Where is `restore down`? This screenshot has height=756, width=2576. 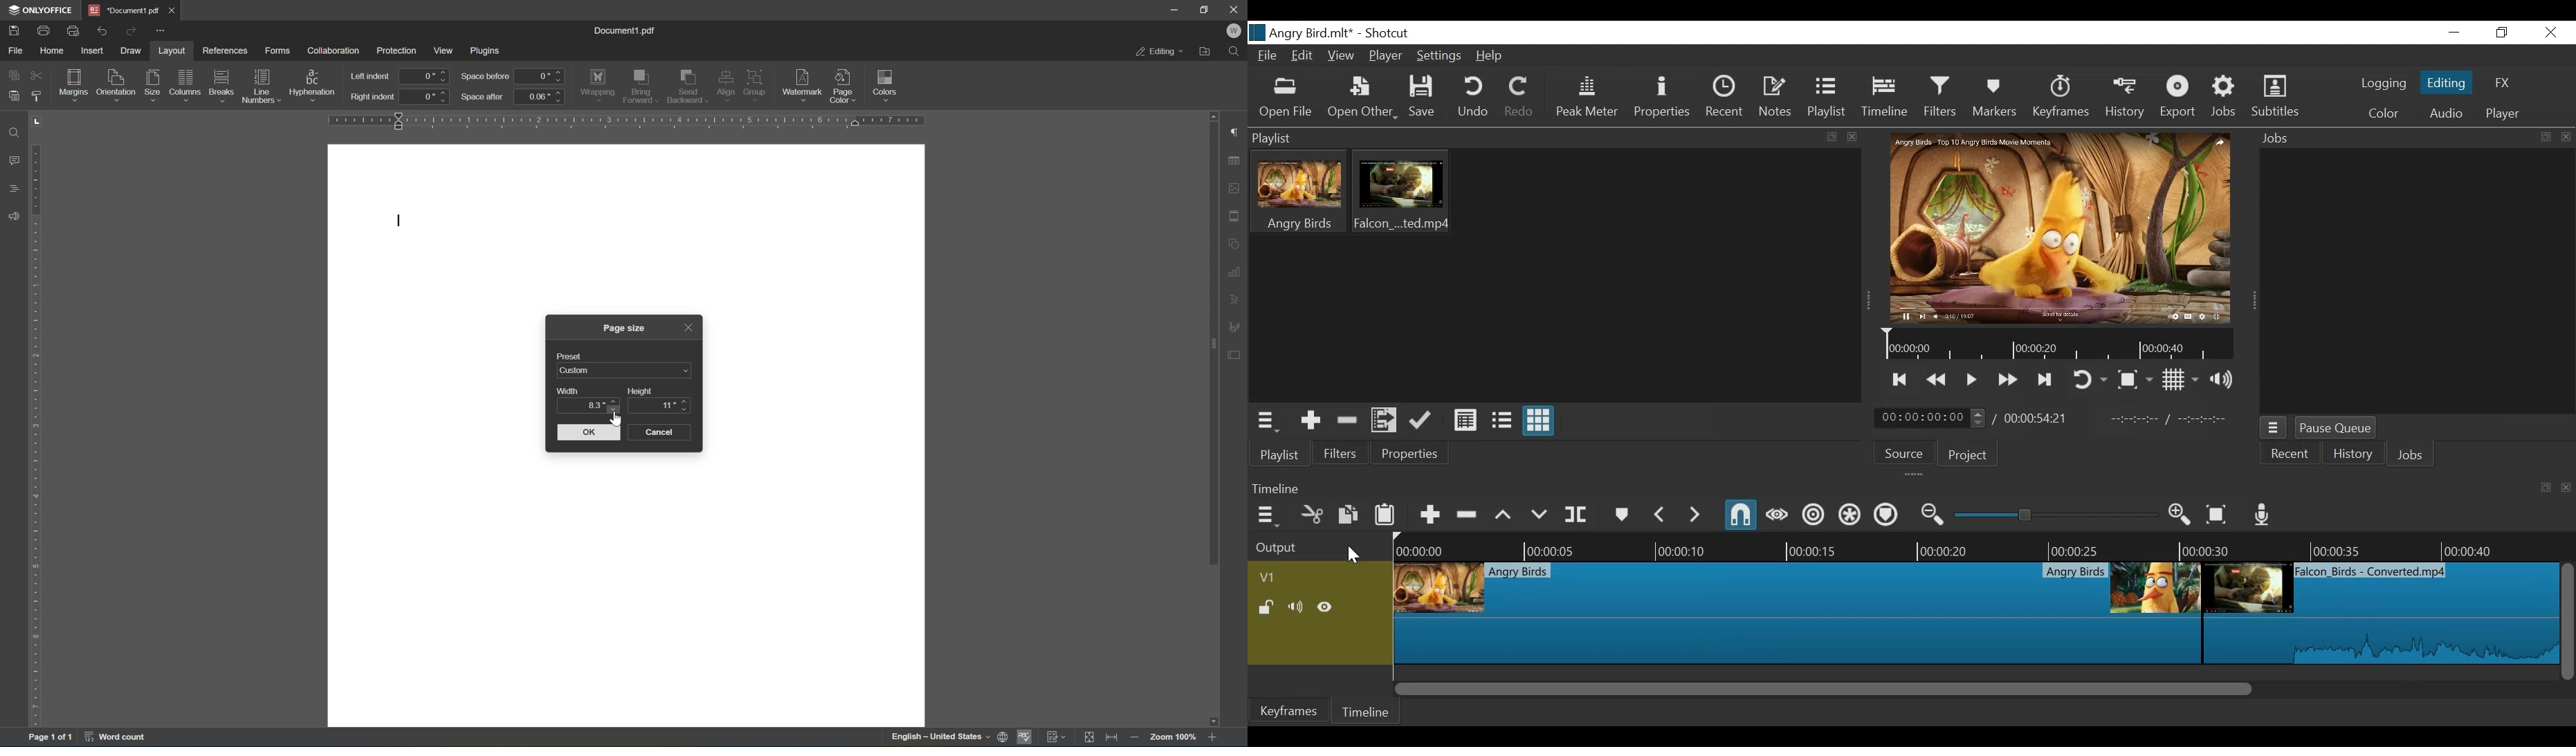
restore down is located at coordinates (1206, 8).